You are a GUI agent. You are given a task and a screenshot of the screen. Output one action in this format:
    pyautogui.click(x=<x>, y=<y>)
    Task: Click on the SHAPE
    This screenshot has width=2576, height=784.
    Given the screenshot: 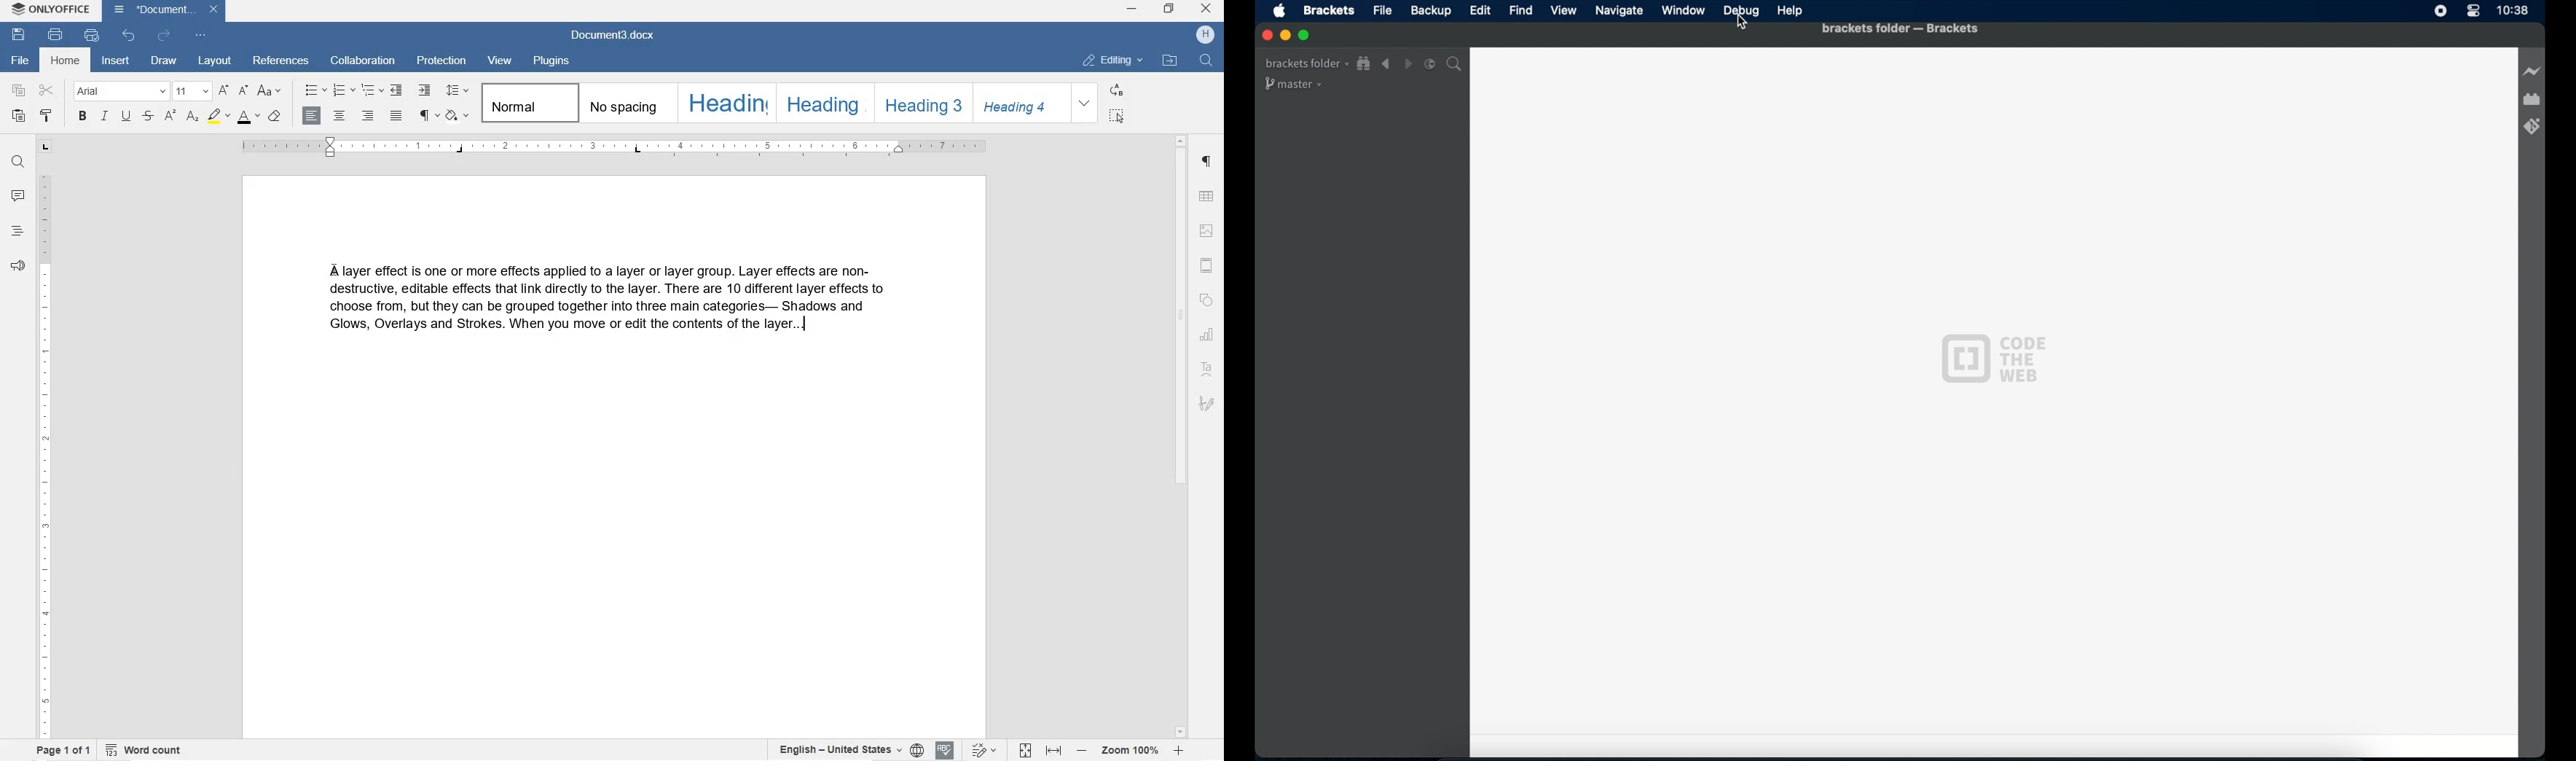 What is the action you would take?
    pyautogui.click(x=1204, y=300)
    